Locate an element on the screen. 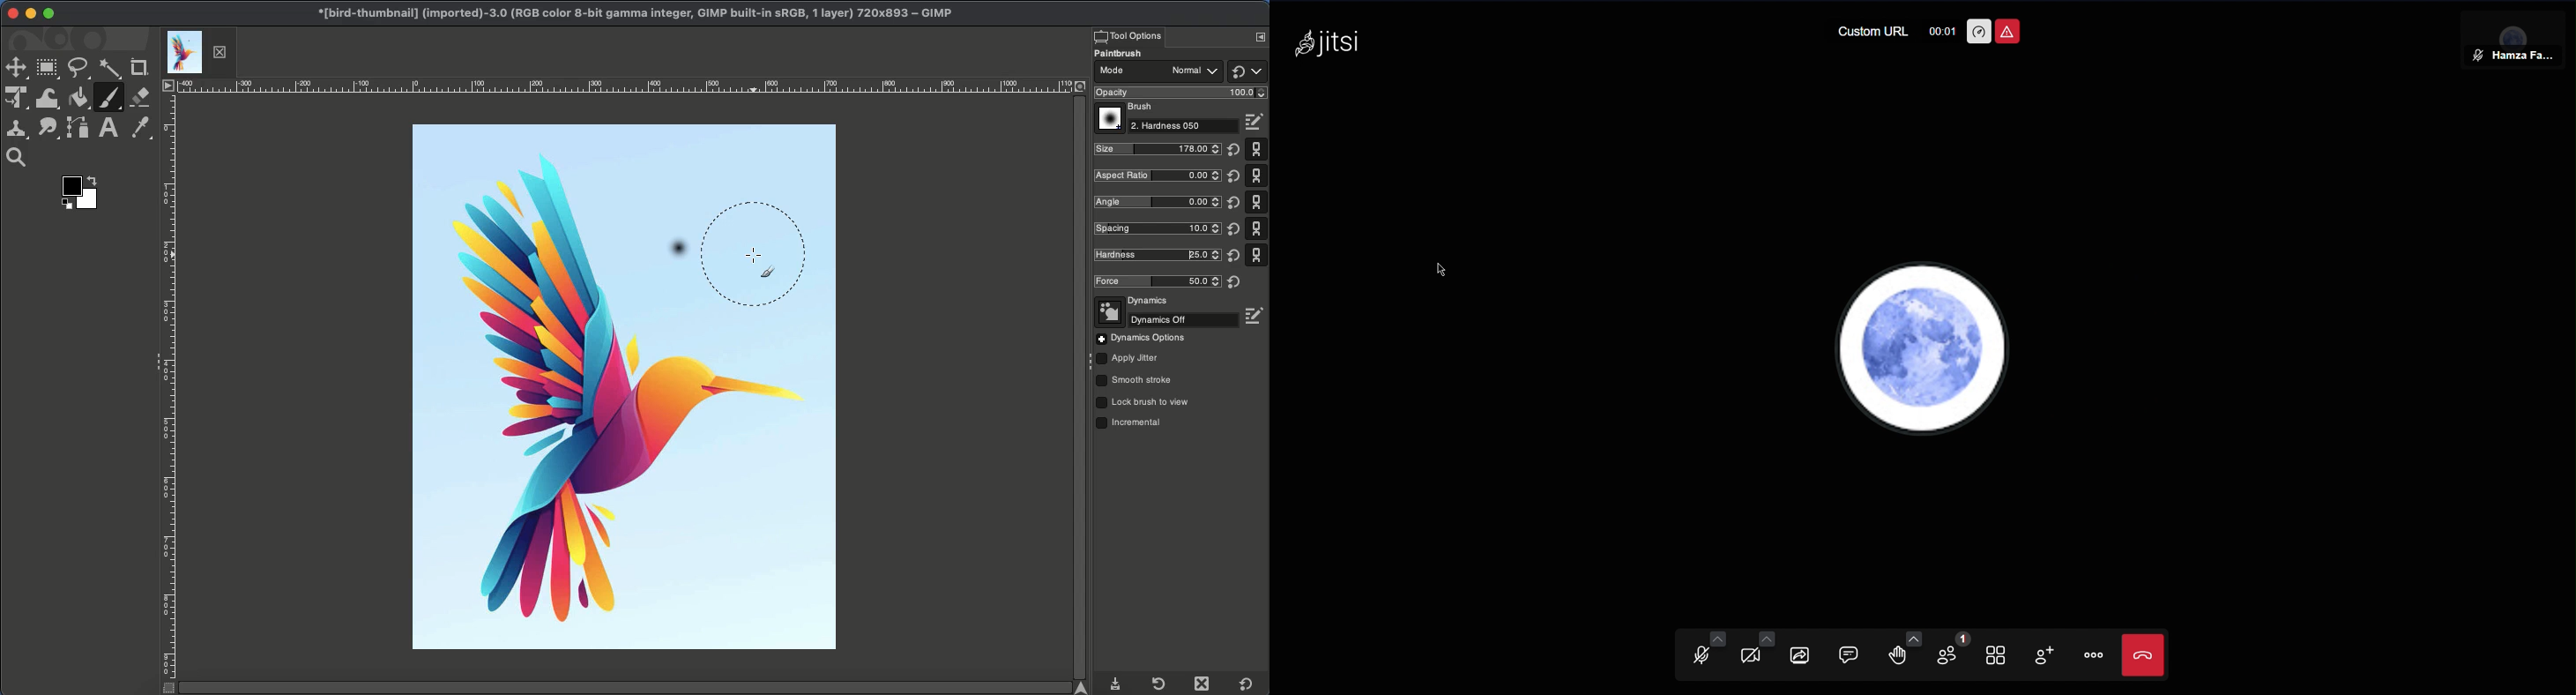 Image resolution: width=2576 pixels, height=700 pixels. Off is located at coordinates (1167, 320).